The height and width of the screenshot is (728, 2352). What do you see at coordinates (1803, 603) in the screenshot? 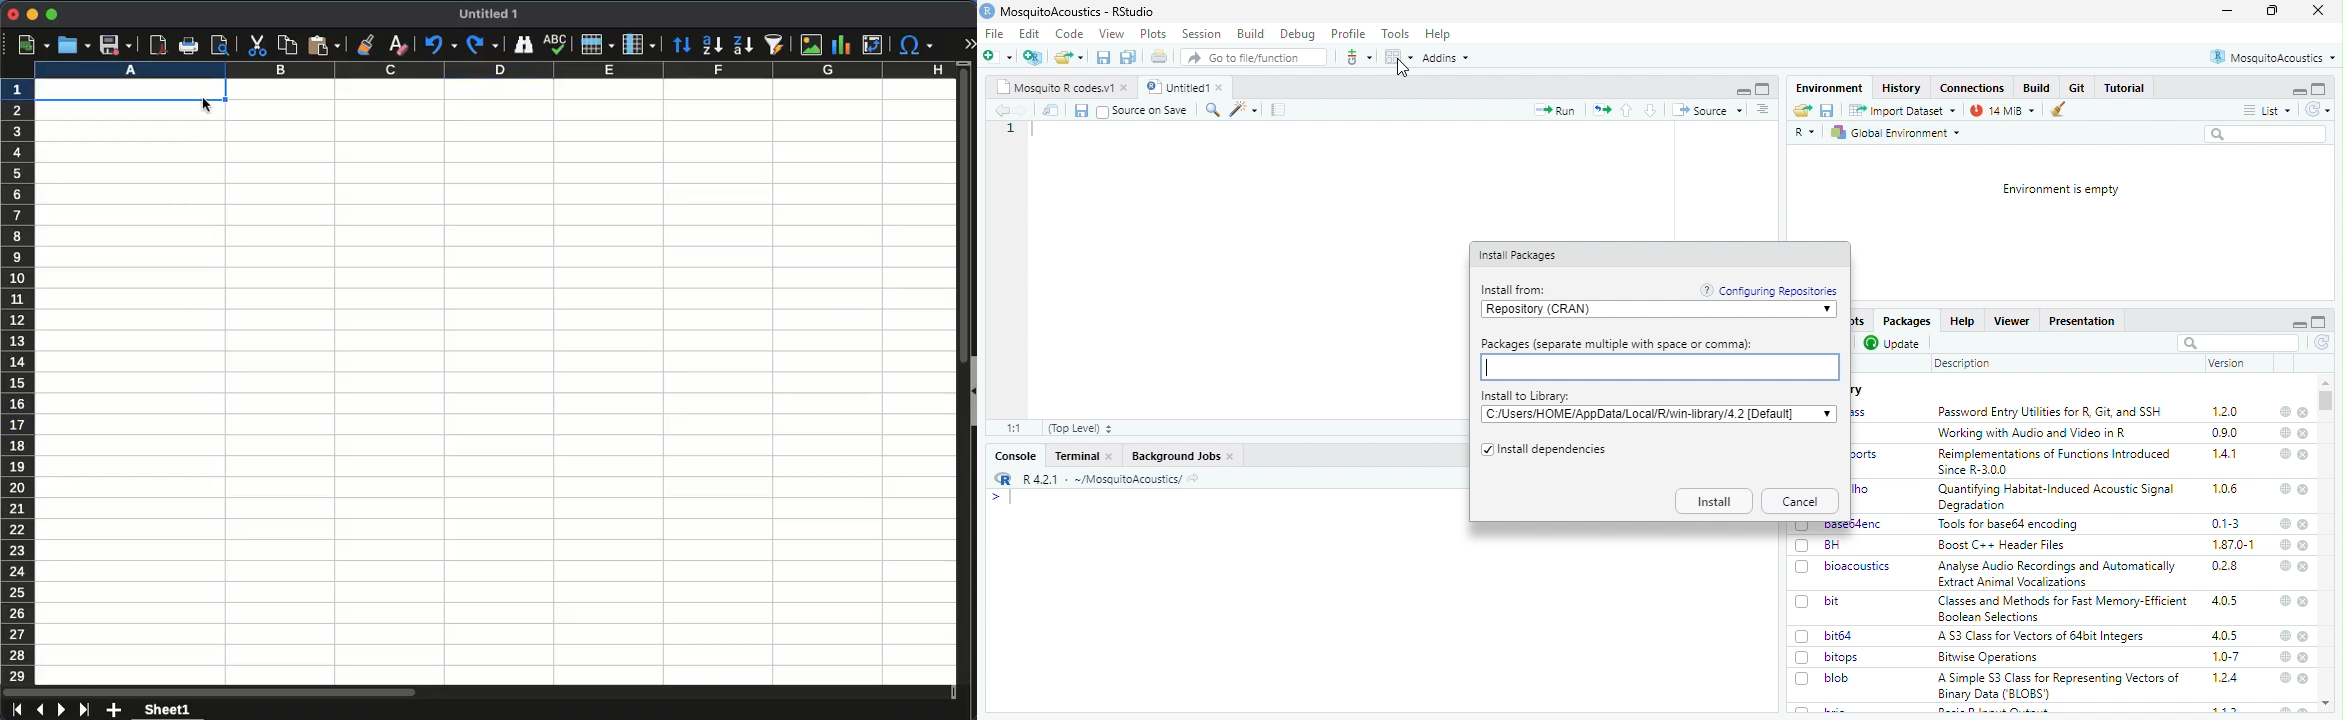
I see `checkbox` at bounding box center [1803, 603].